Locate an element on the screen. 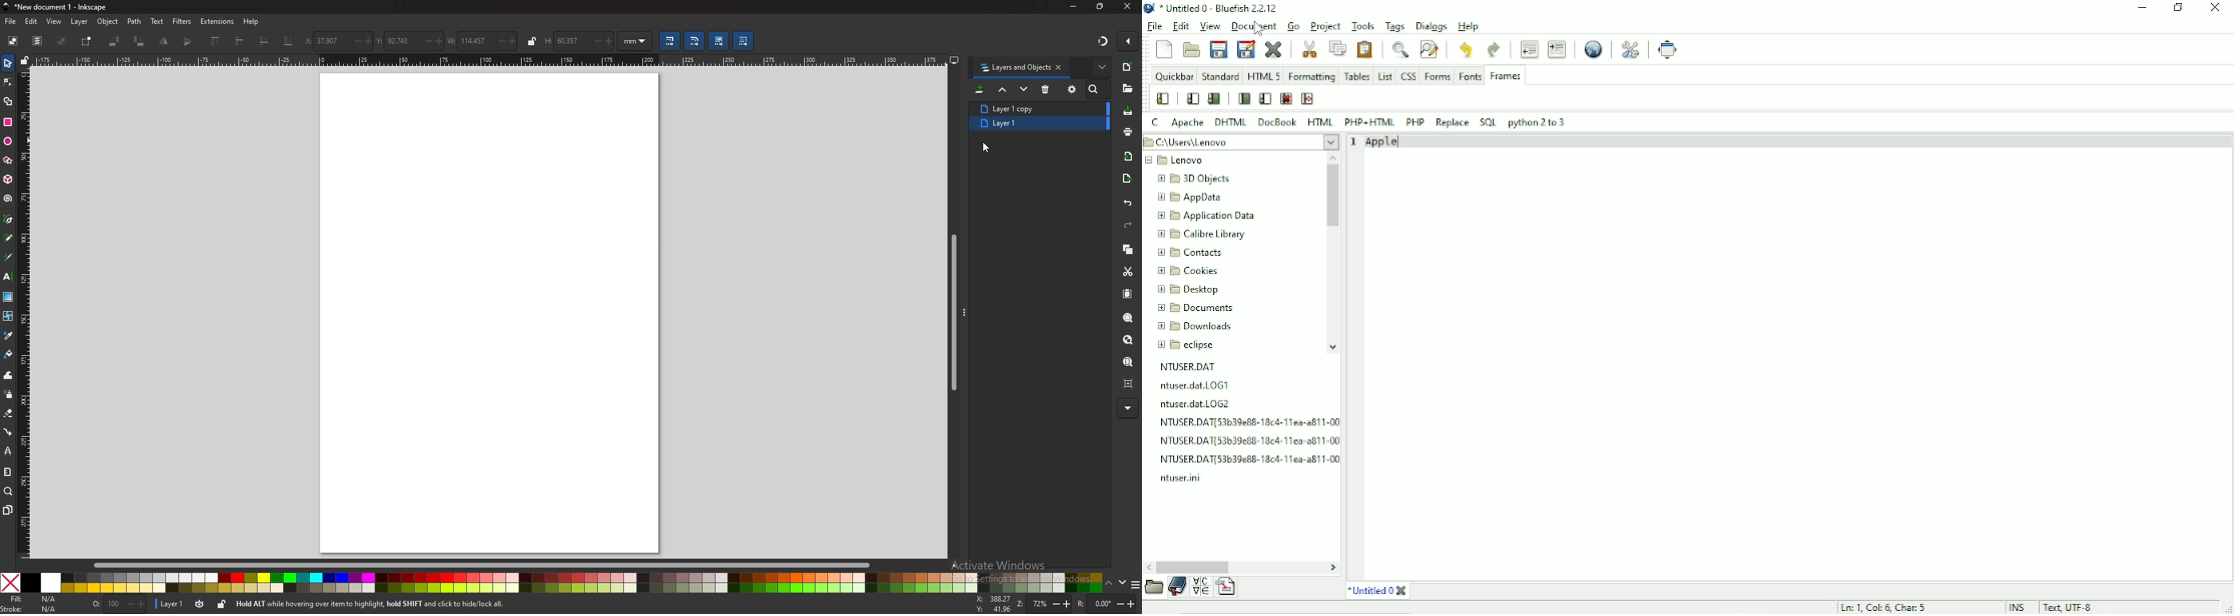  Text, UTF - 8 is located at coordinates (2068, 607).